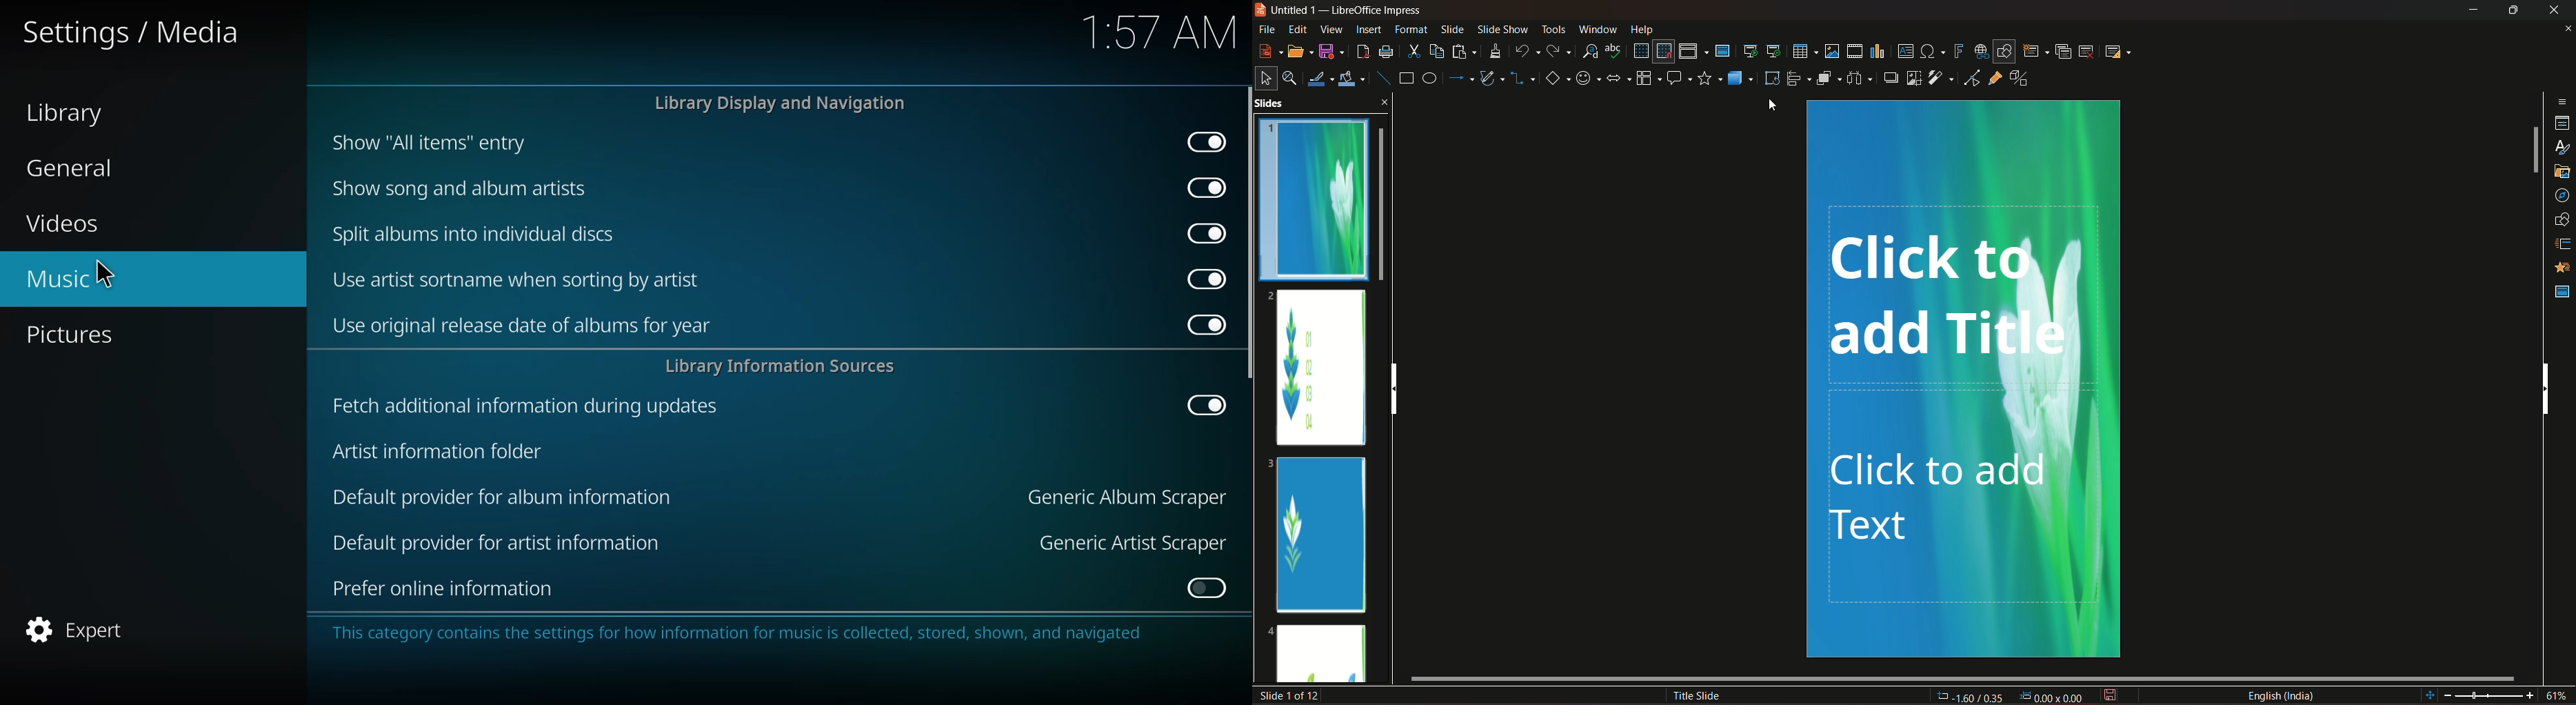  Describe the element at coordinates (67, 224) in the screenshot. I see `videos` at that location.